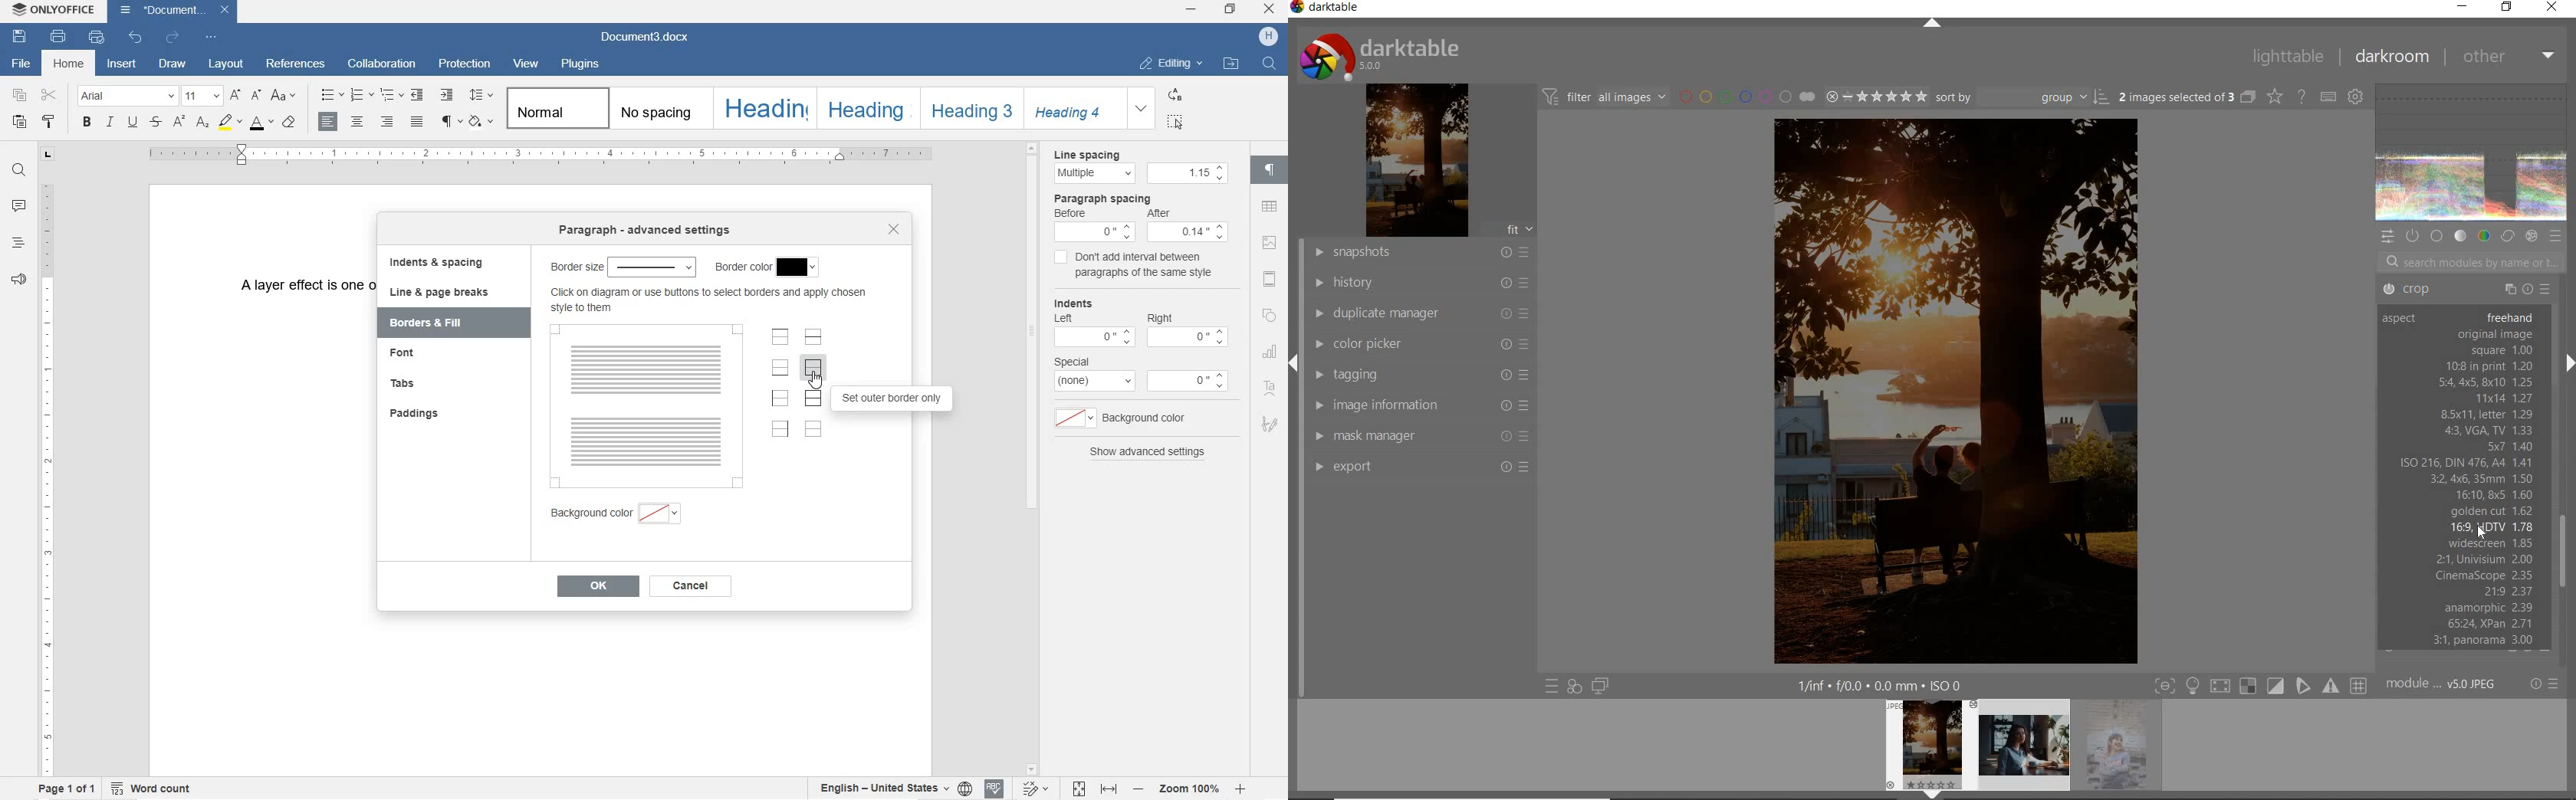  What do you see at coordinates (481, 96) in the screenshot?
I see `PARAGRAPH LINE SPACING` at bounding box center [481, 96].